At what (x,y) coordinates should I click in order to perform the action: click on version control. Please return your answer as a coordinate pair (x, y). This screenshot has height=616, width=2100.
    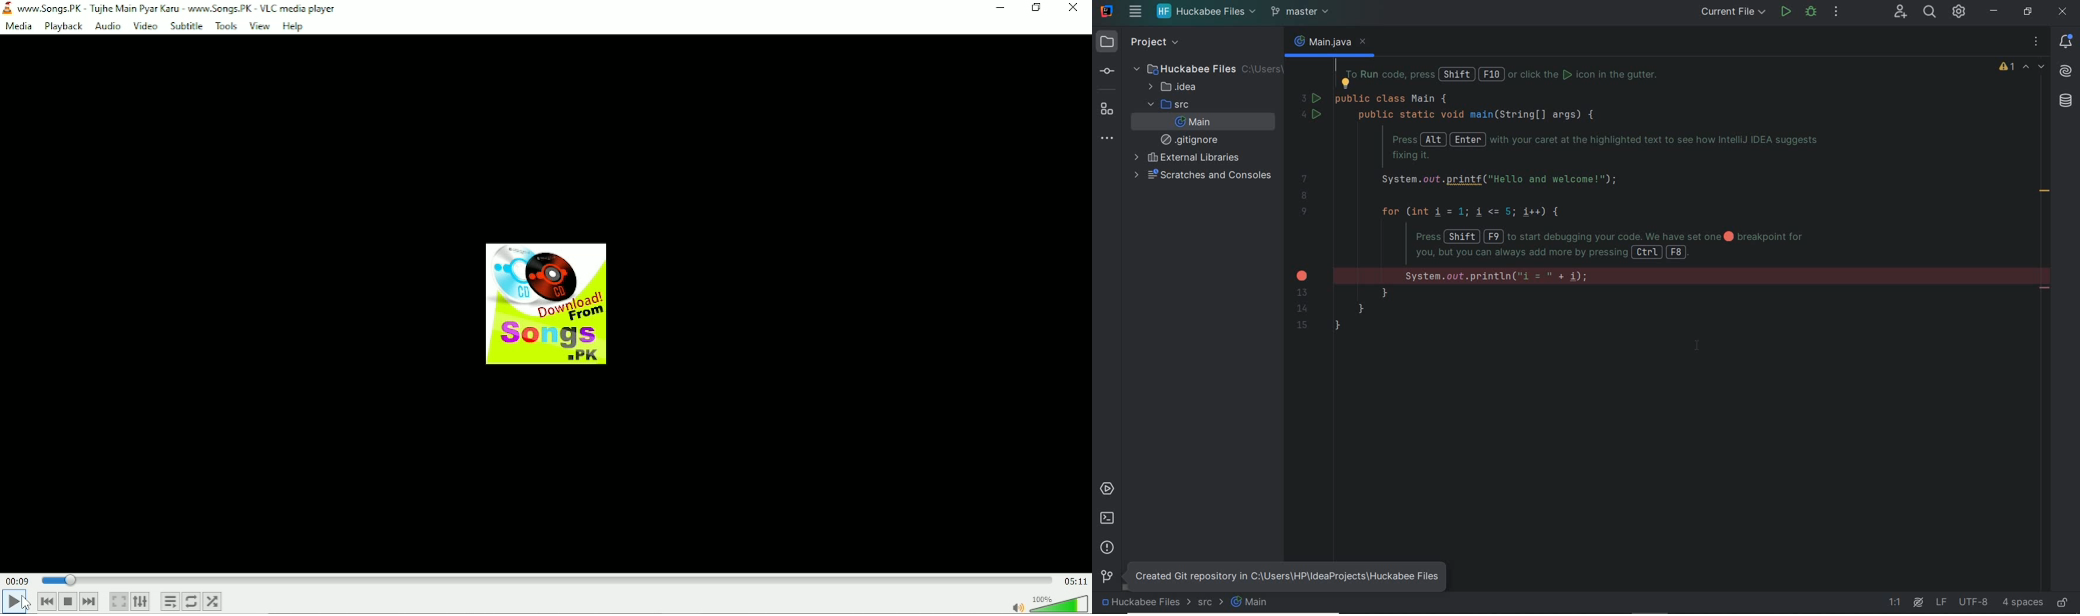
    Looking at the image, I should click on (1107, 577).